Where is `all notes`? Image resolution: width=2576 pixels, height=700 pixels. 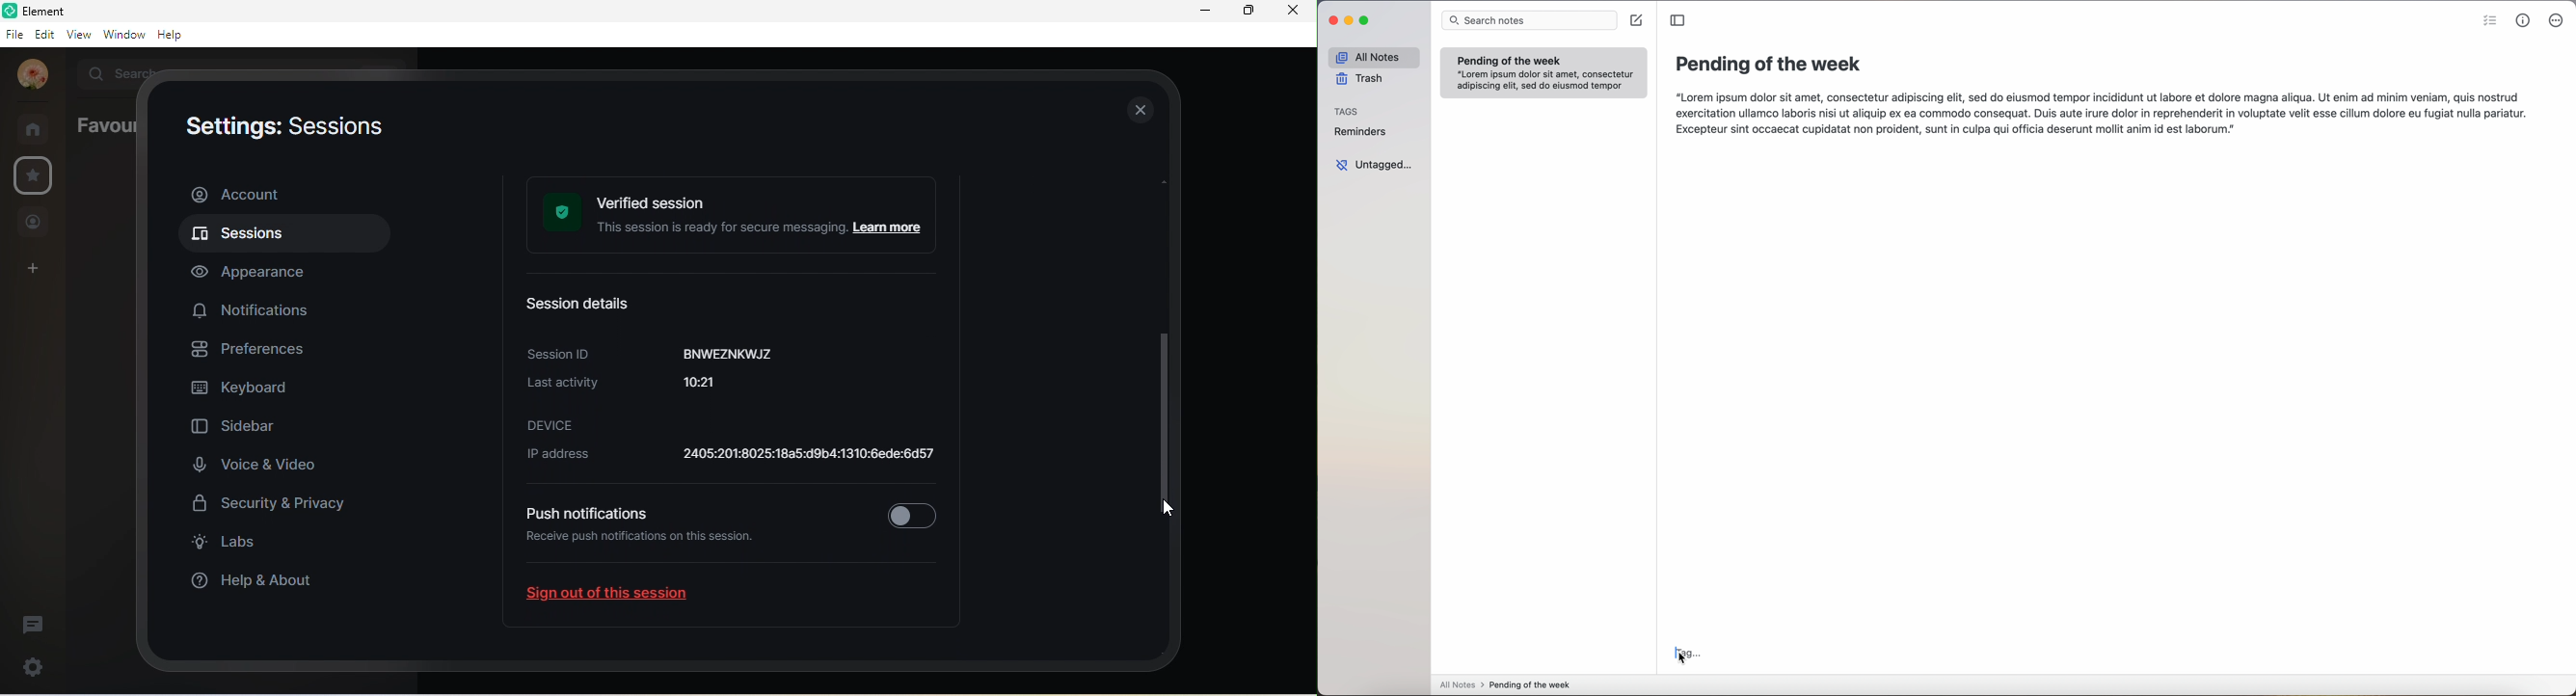
all notes is located at coordinates (1374, 57).